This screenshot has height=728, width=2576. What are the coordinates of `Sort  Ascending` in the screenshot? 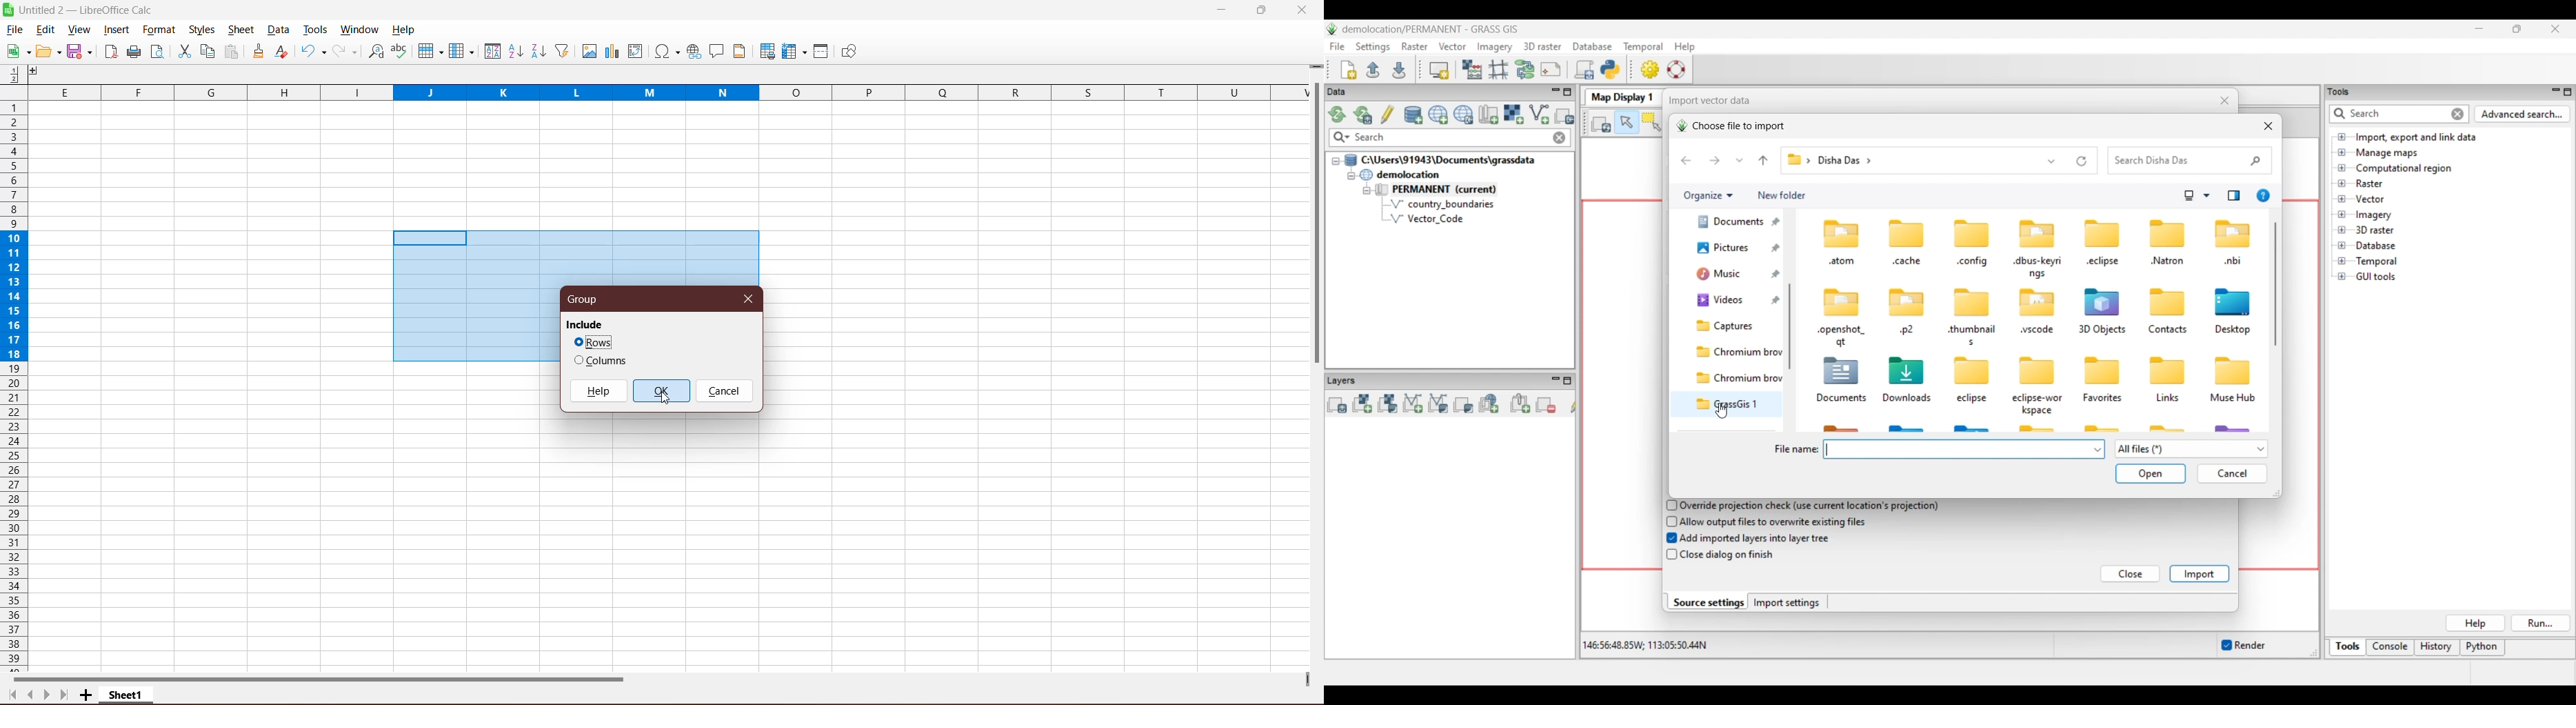 It's located at (515, 51).